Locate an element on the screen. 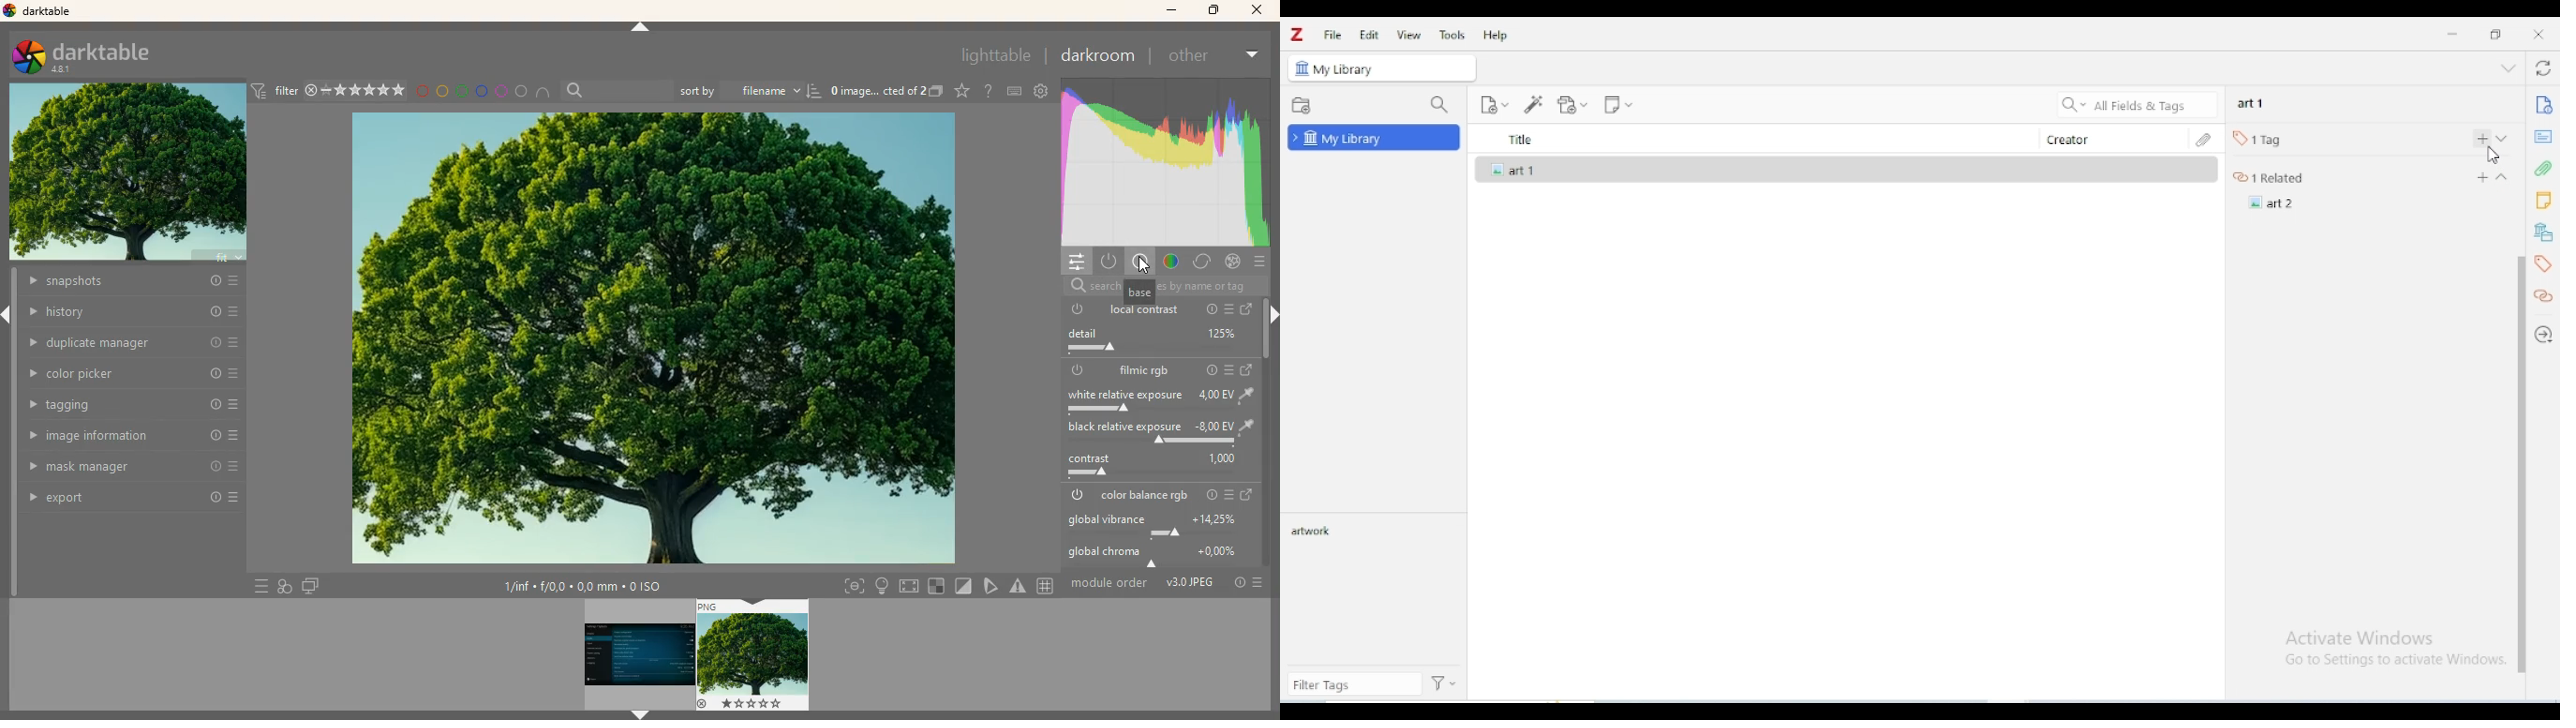 This screenshot has height=728, width=2576. sort by filename is located at coordinates (749, 91).